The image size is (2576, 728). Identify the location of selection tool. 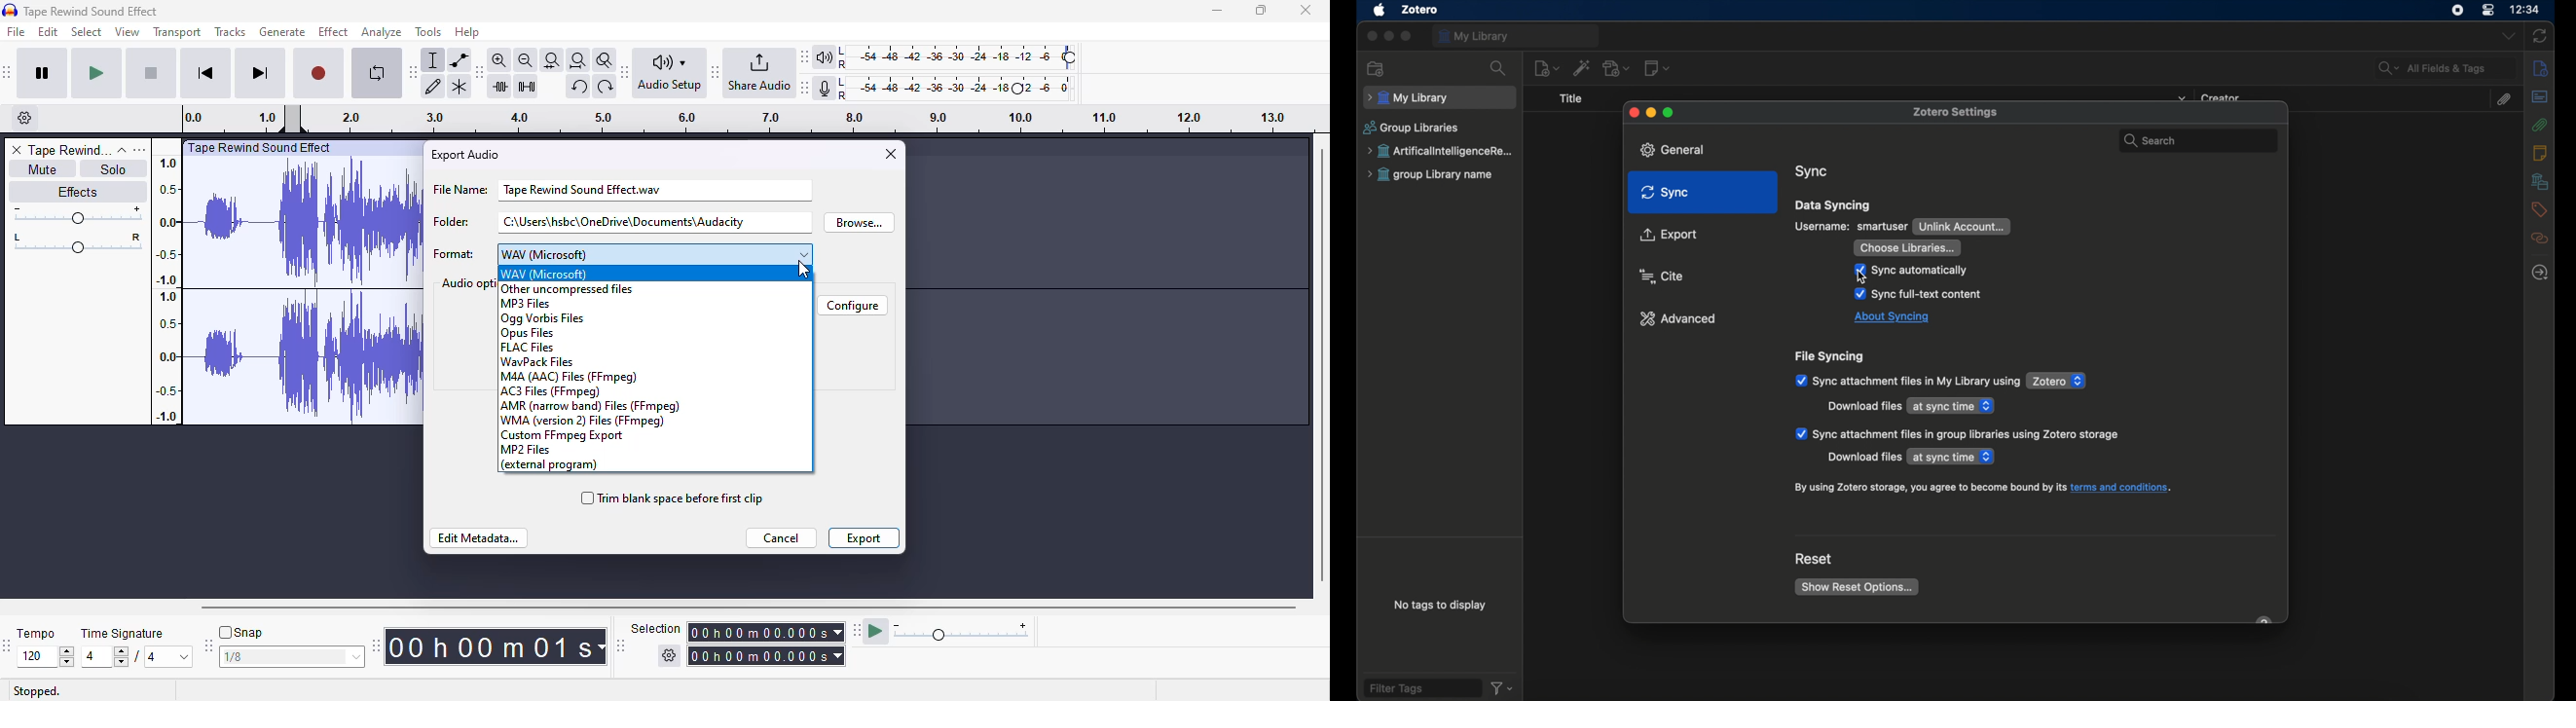
(432, 59).